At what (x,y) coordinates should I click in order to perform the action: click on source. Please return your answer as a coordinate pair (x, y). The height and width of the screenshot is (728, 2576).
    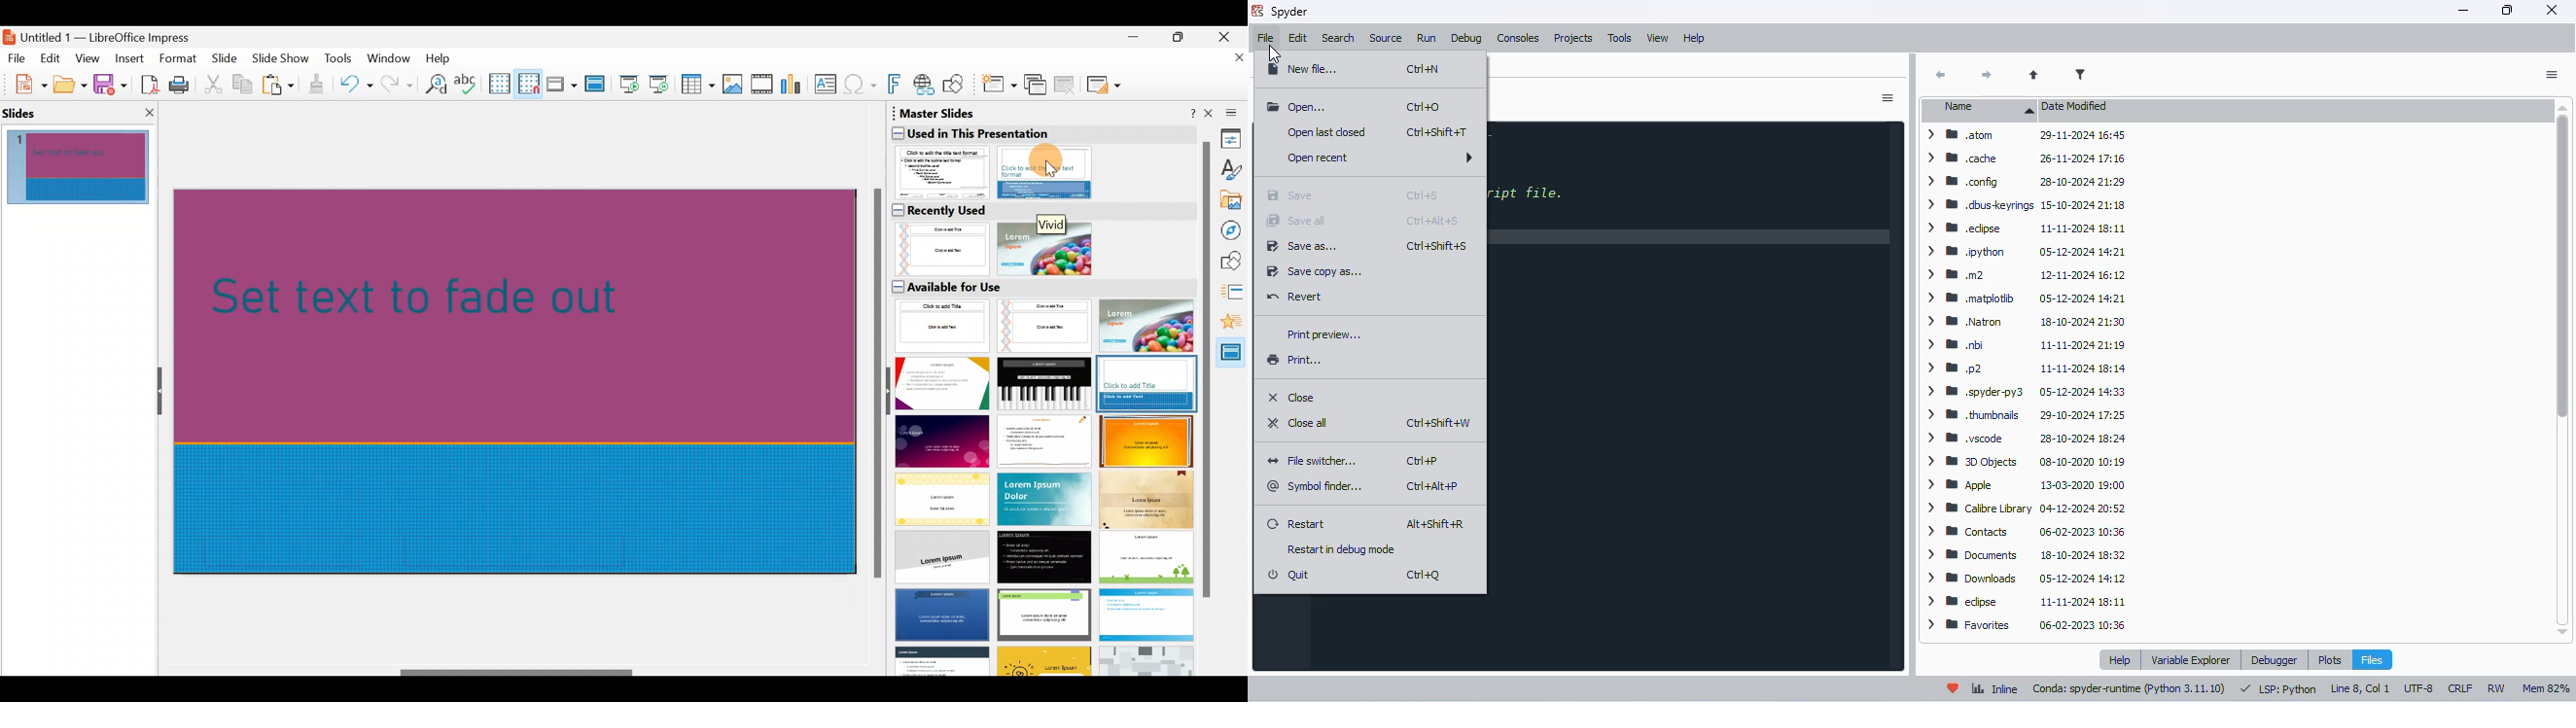
    Looking at the image, I should click on (1386, 39).